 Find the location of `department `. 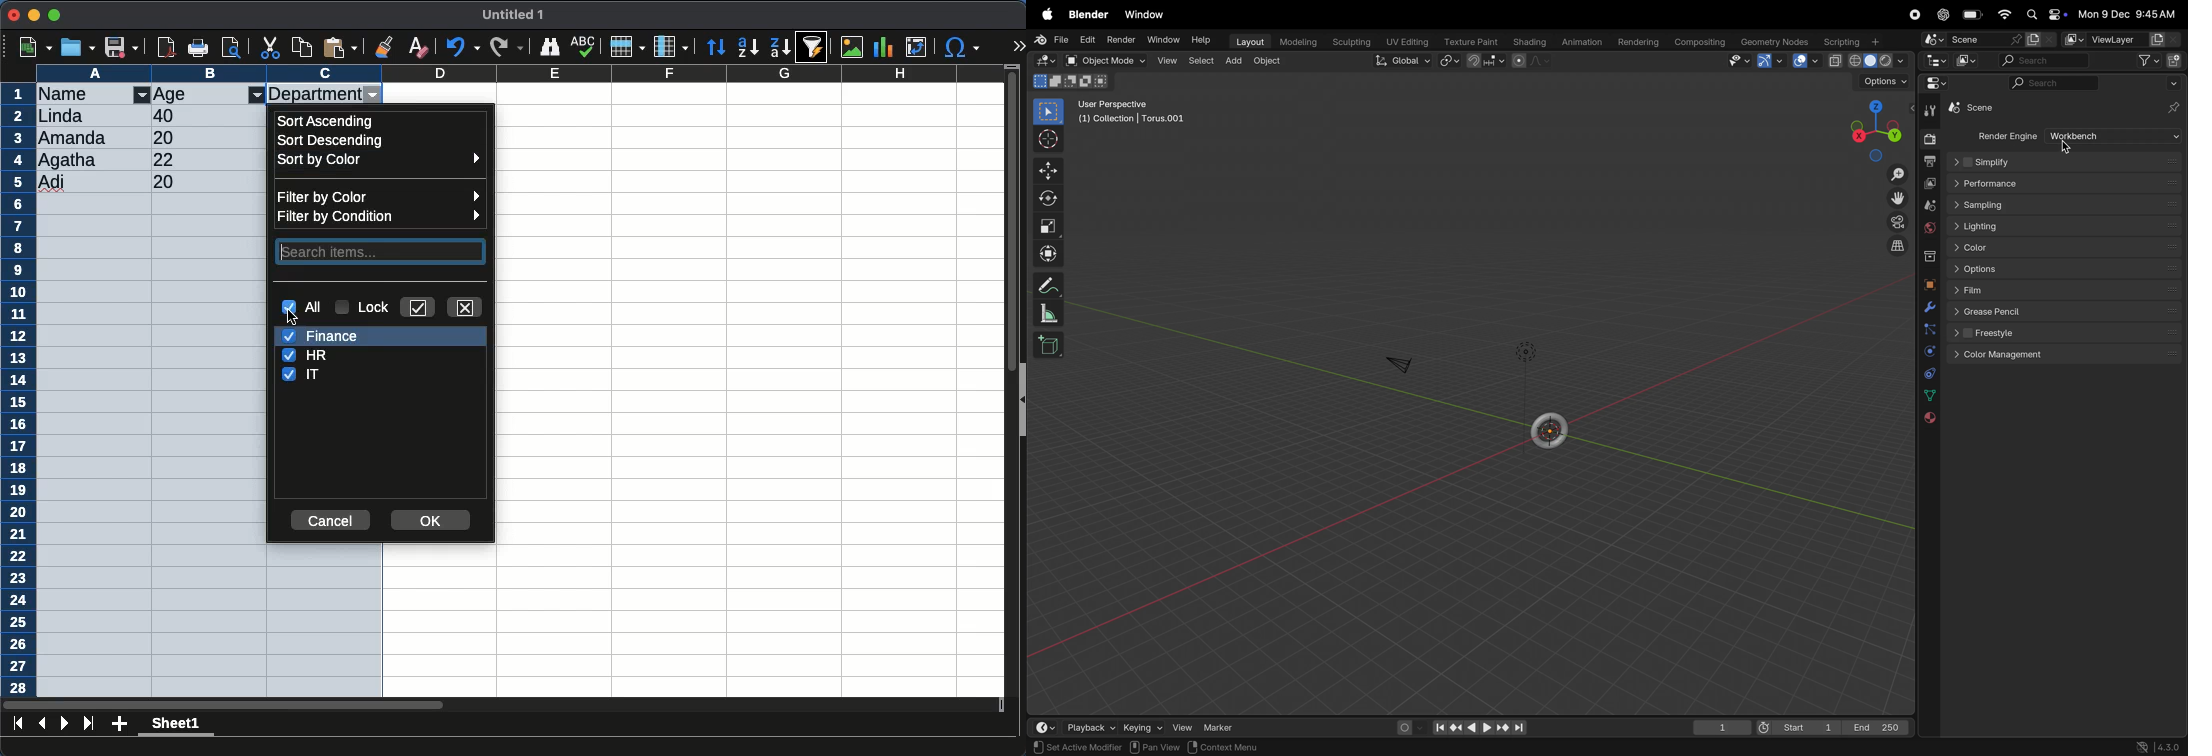

department  is located at coordinates (314, 93).